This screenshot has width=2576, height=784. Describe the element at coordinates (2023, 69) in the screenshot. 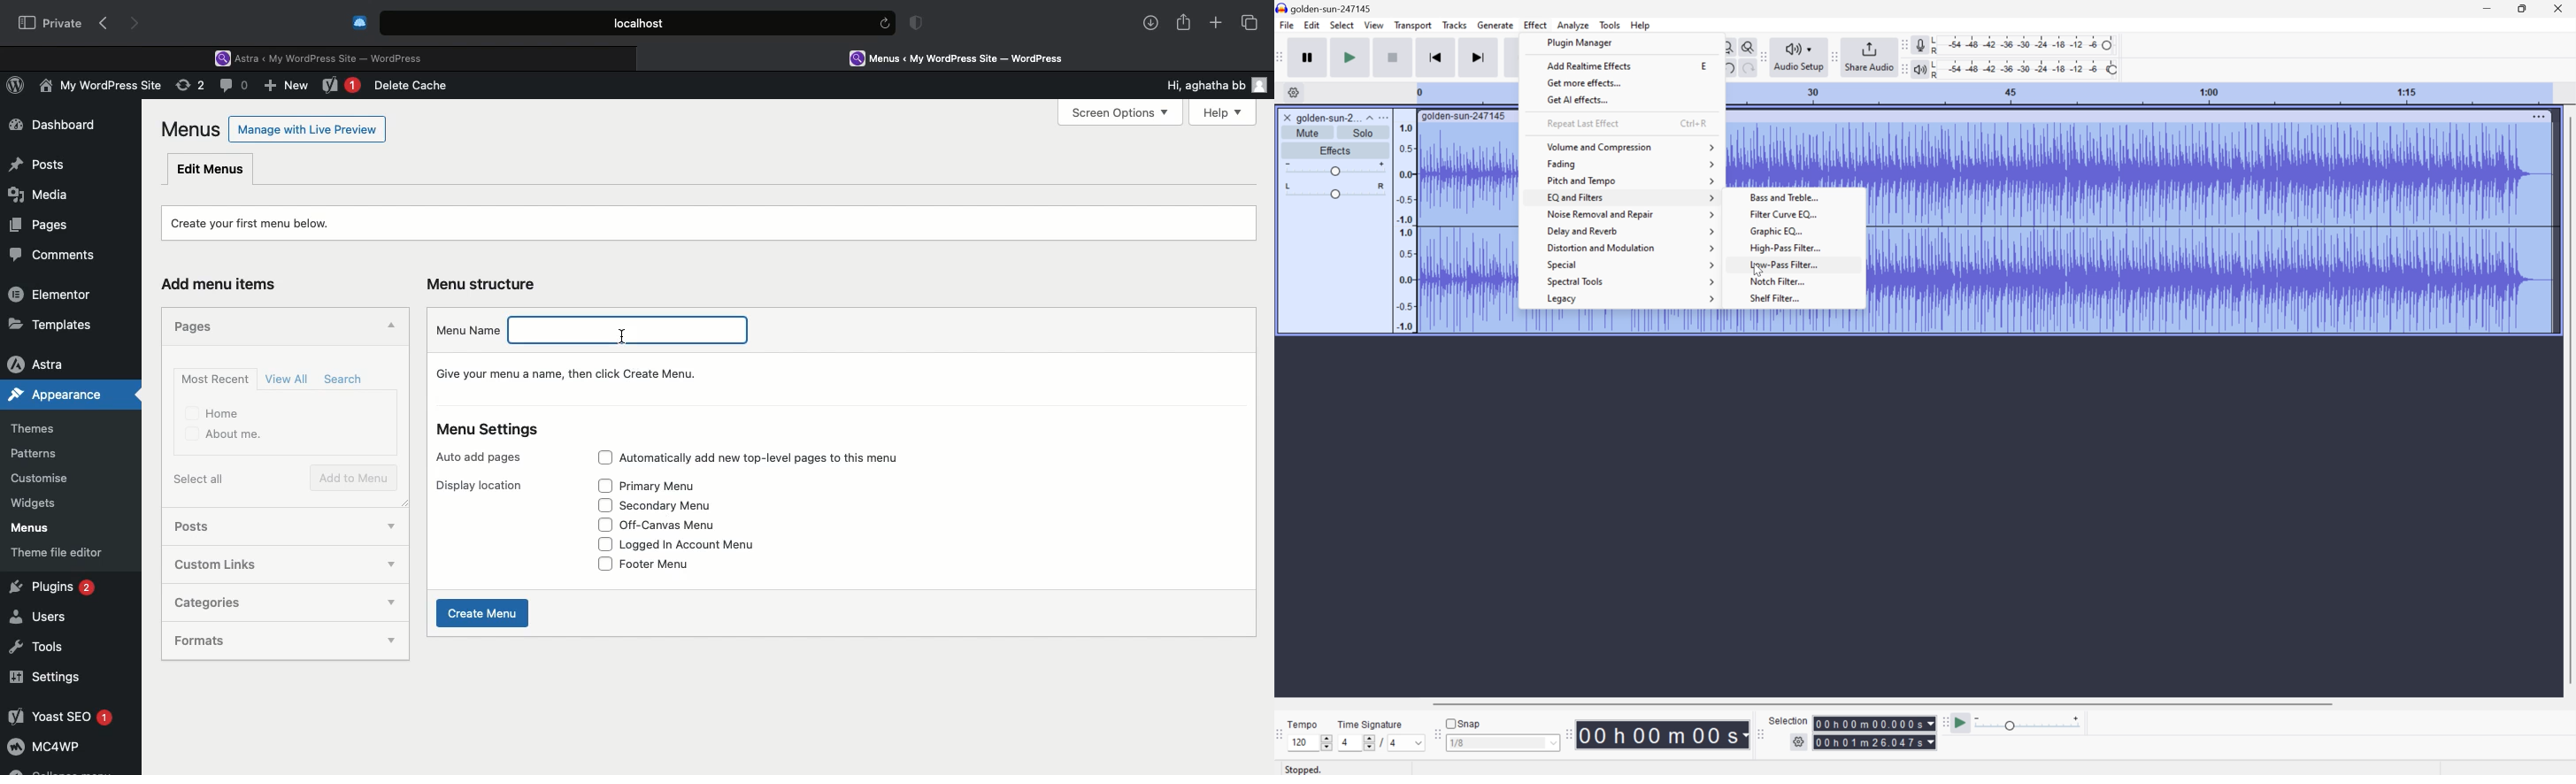

I see `Playback level: 100%` at that location.